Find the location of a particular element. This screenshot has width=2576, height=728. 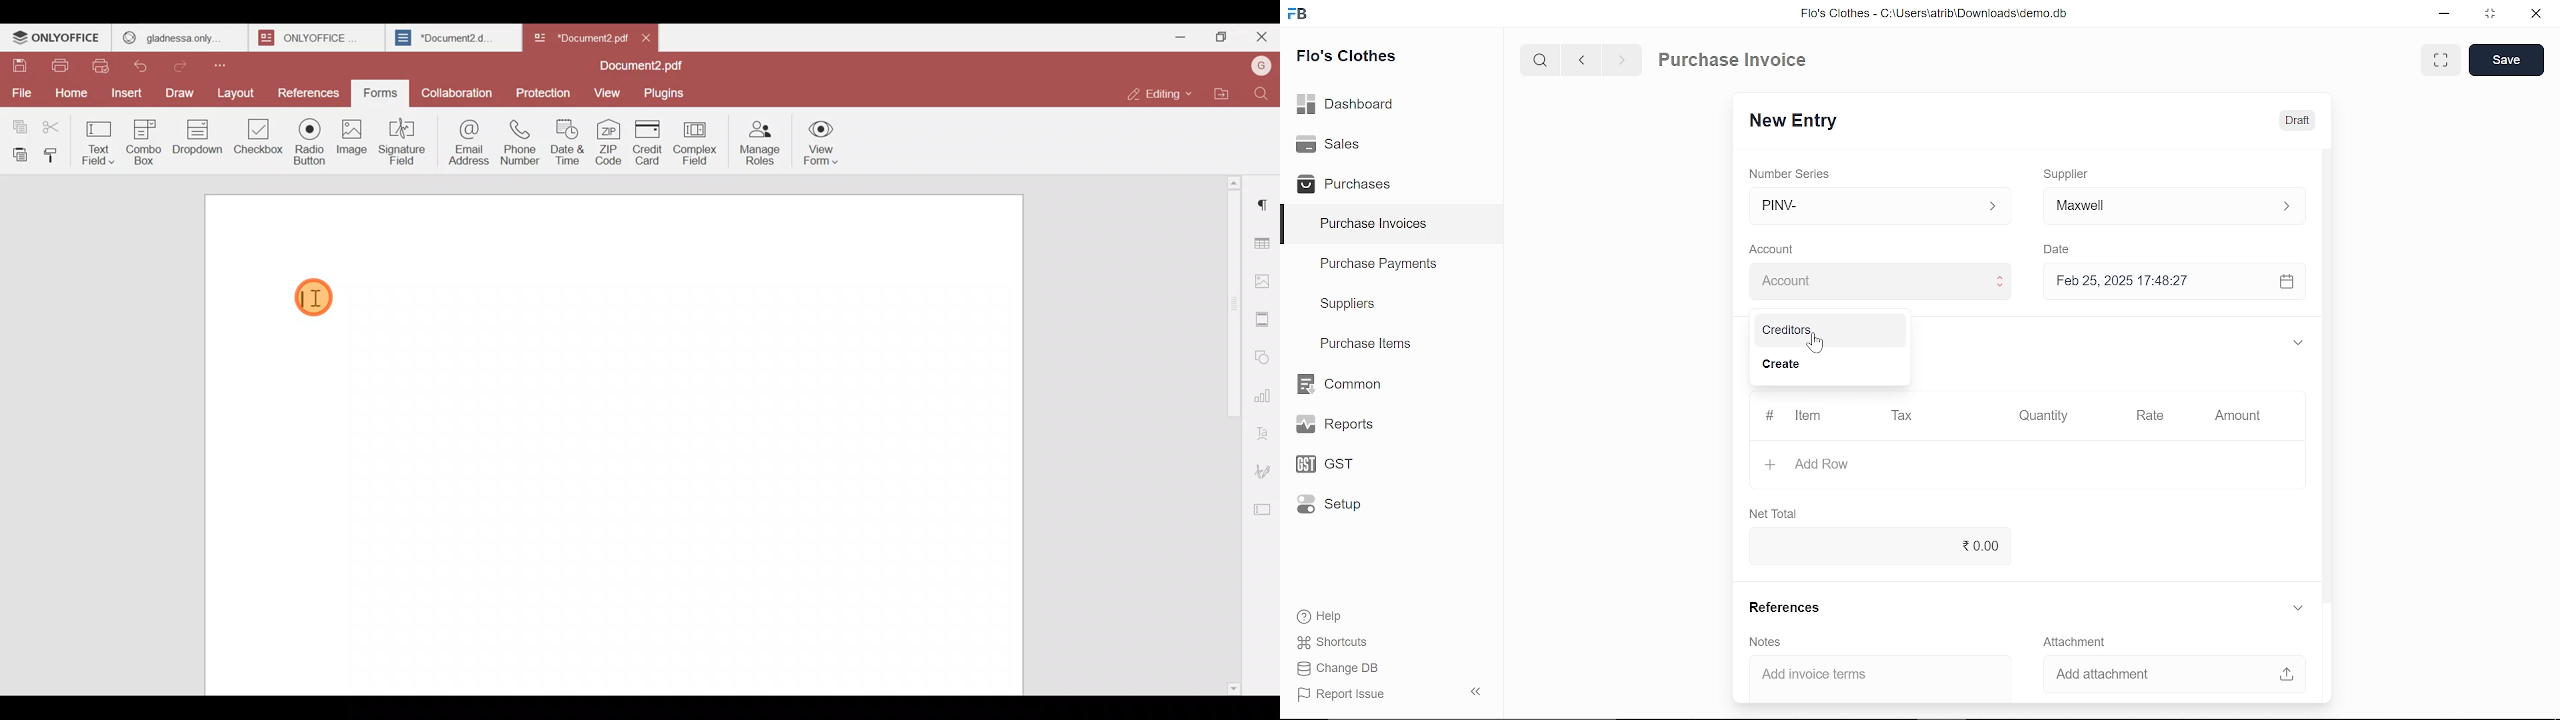

save is located at coordinates (2506, 61).